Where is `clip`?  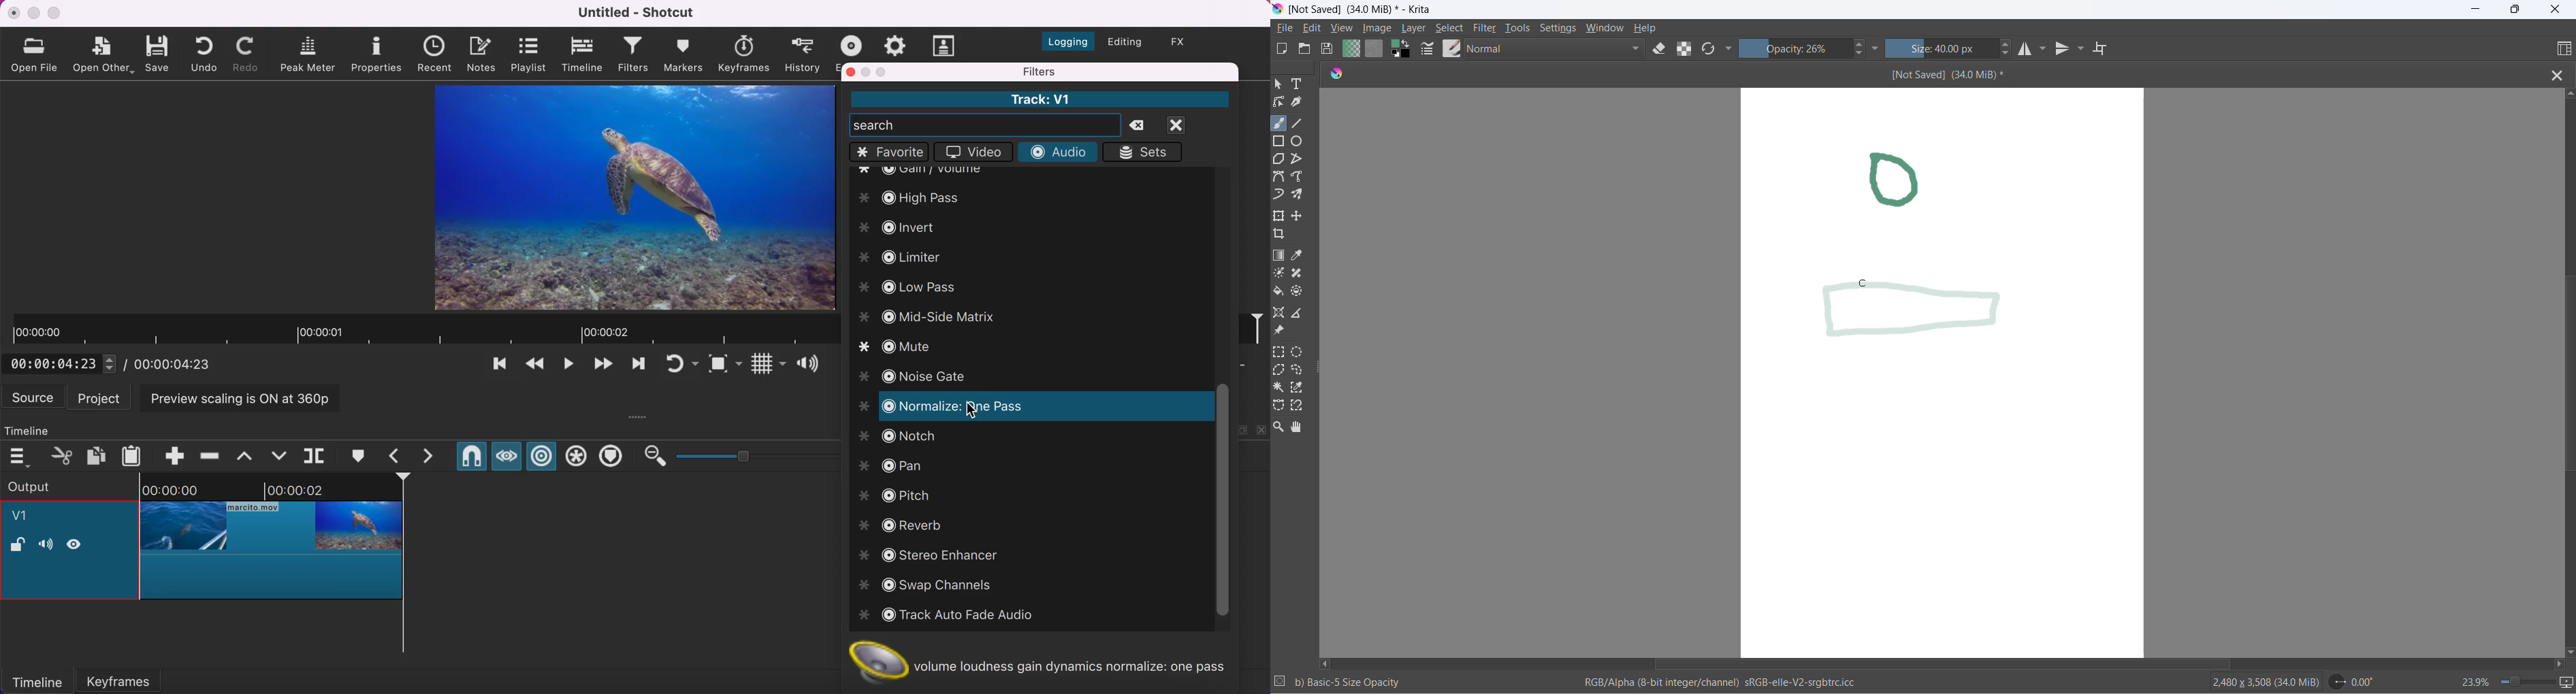 clip is located at coordinates (623, 196).